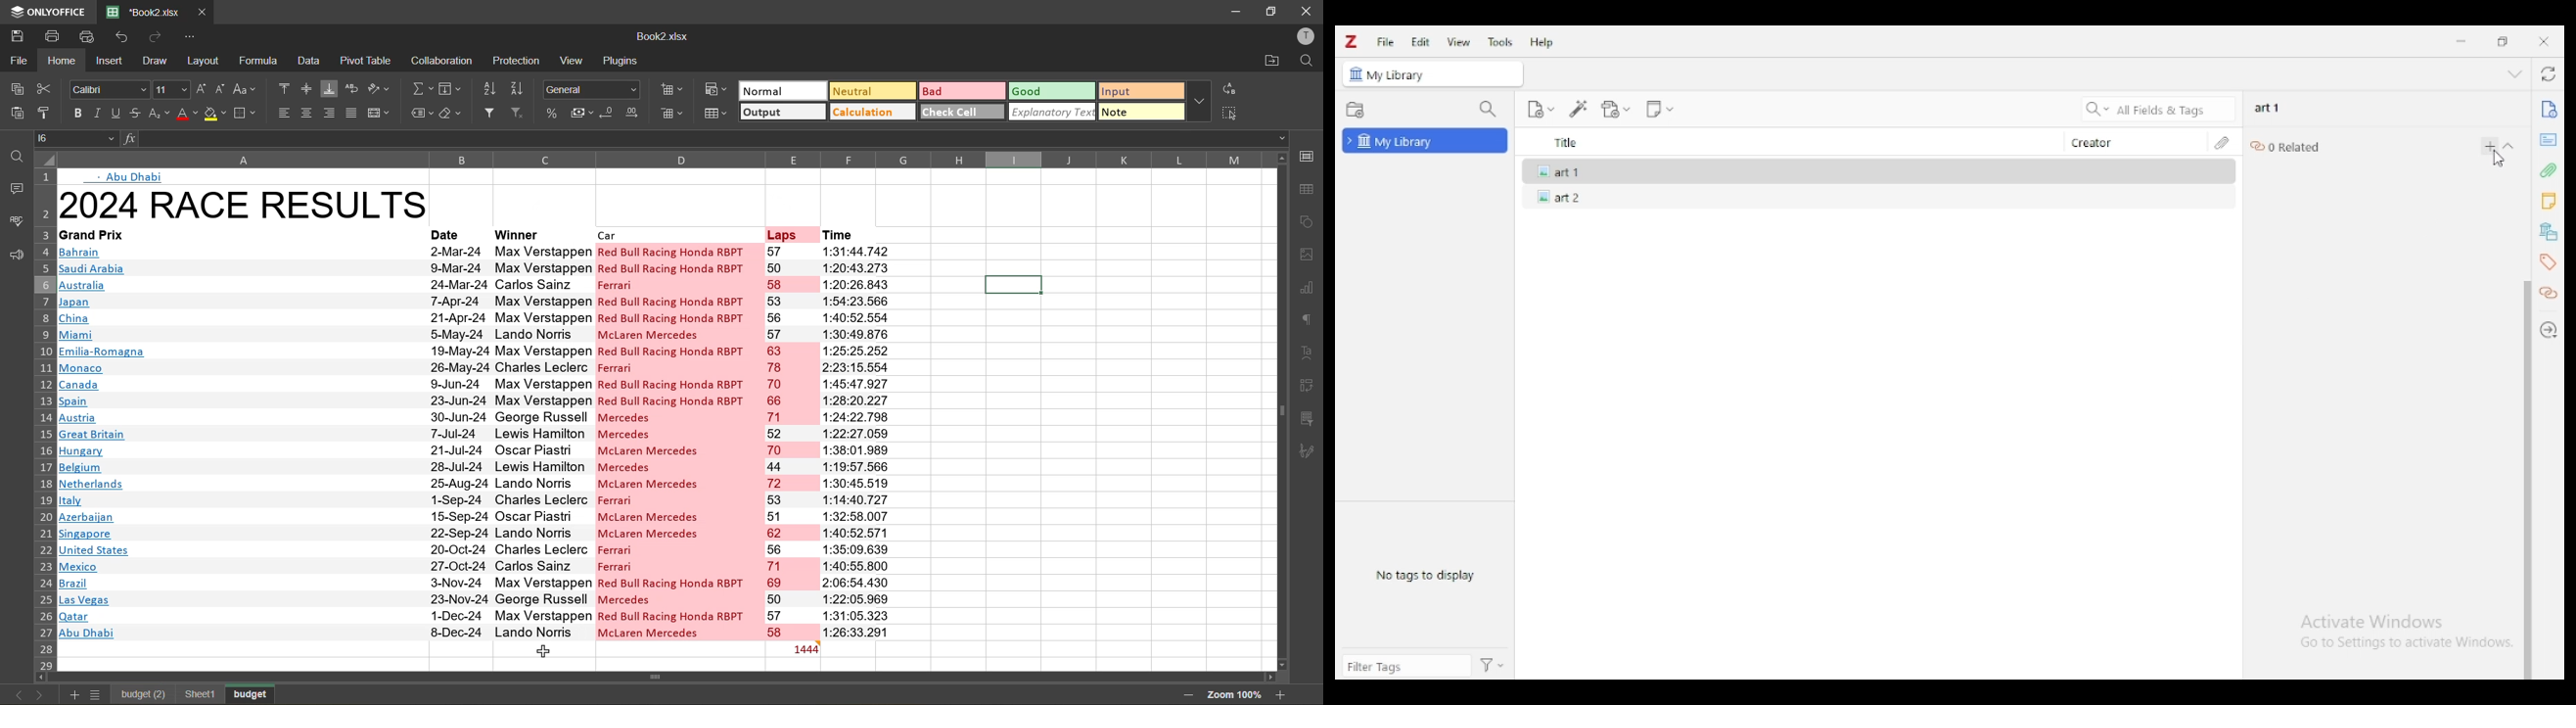 The width and height of the screenshot is (2576, 728). What do you see at coordinates (2159, 109) in the screenshot?
I see `search all fields & tags` at bounding box center [2159, 109].